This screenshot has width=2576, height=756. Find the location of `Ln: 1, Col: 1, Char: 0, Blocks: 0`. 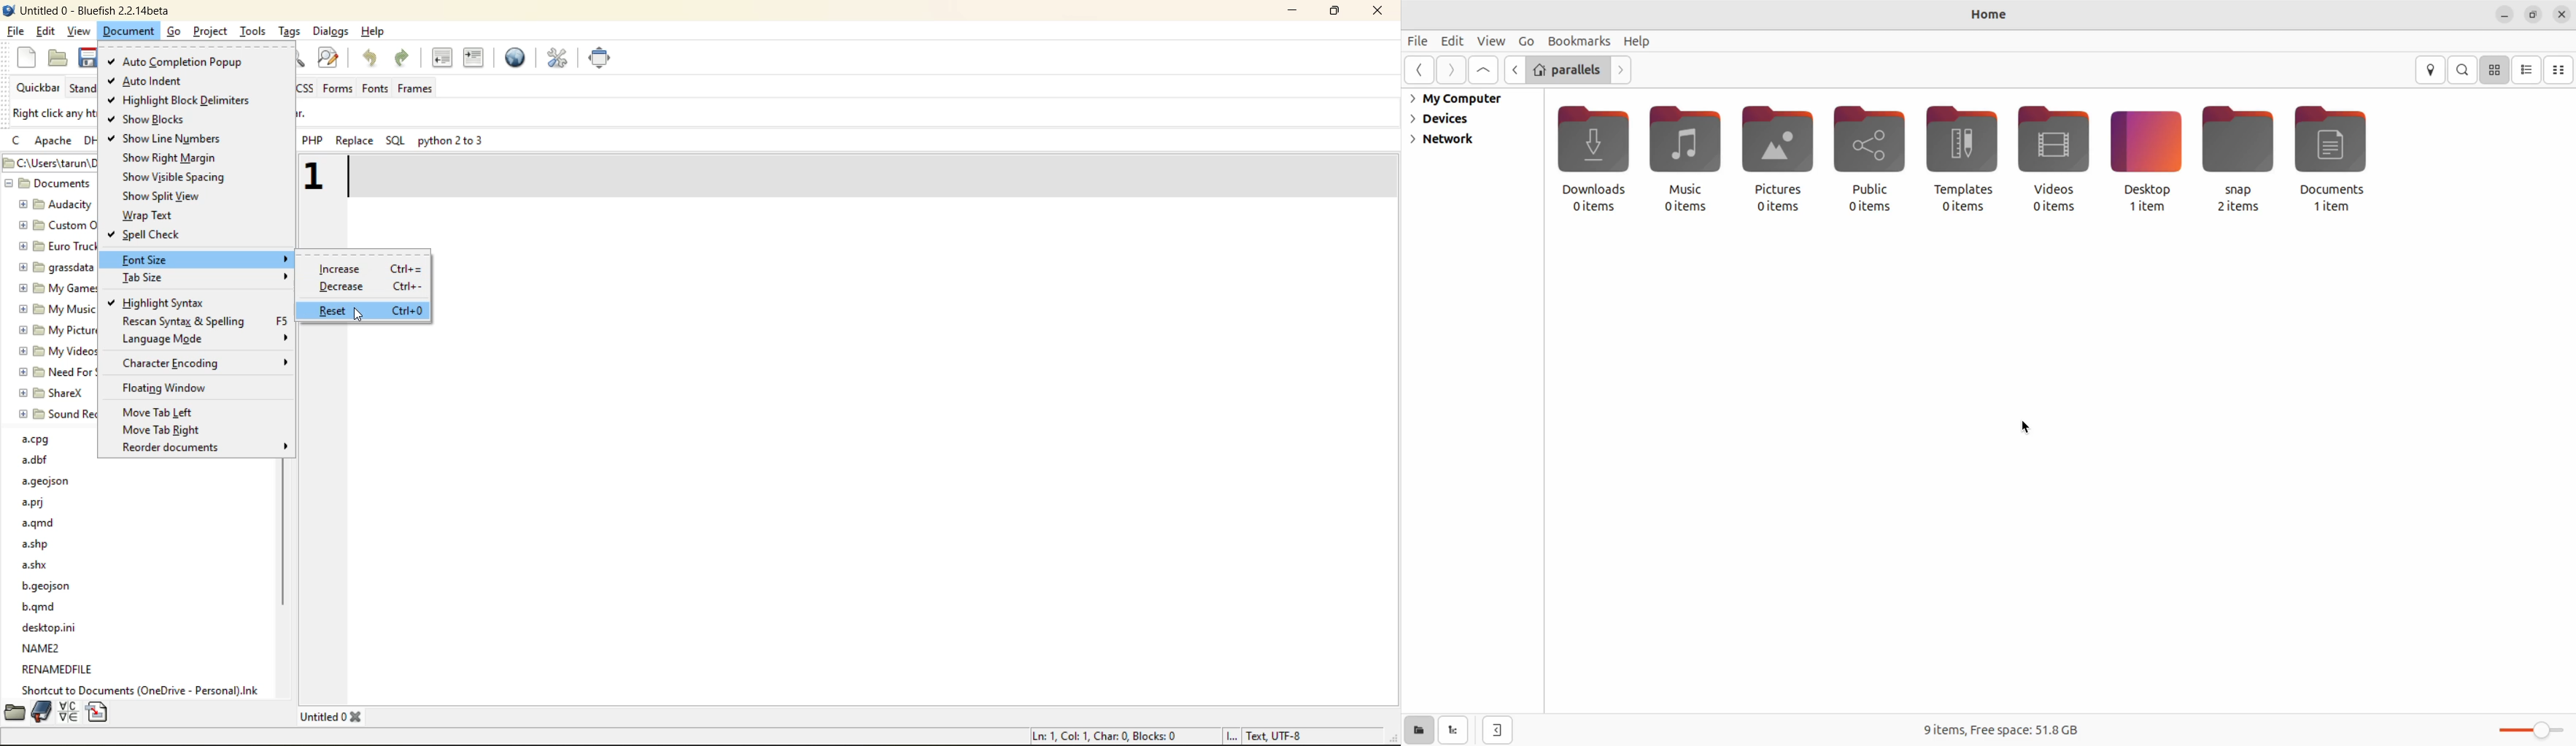

Ln: 1, Col: 1, Char: 0, Blocks: 0 is located at coordinates (1105, 736).